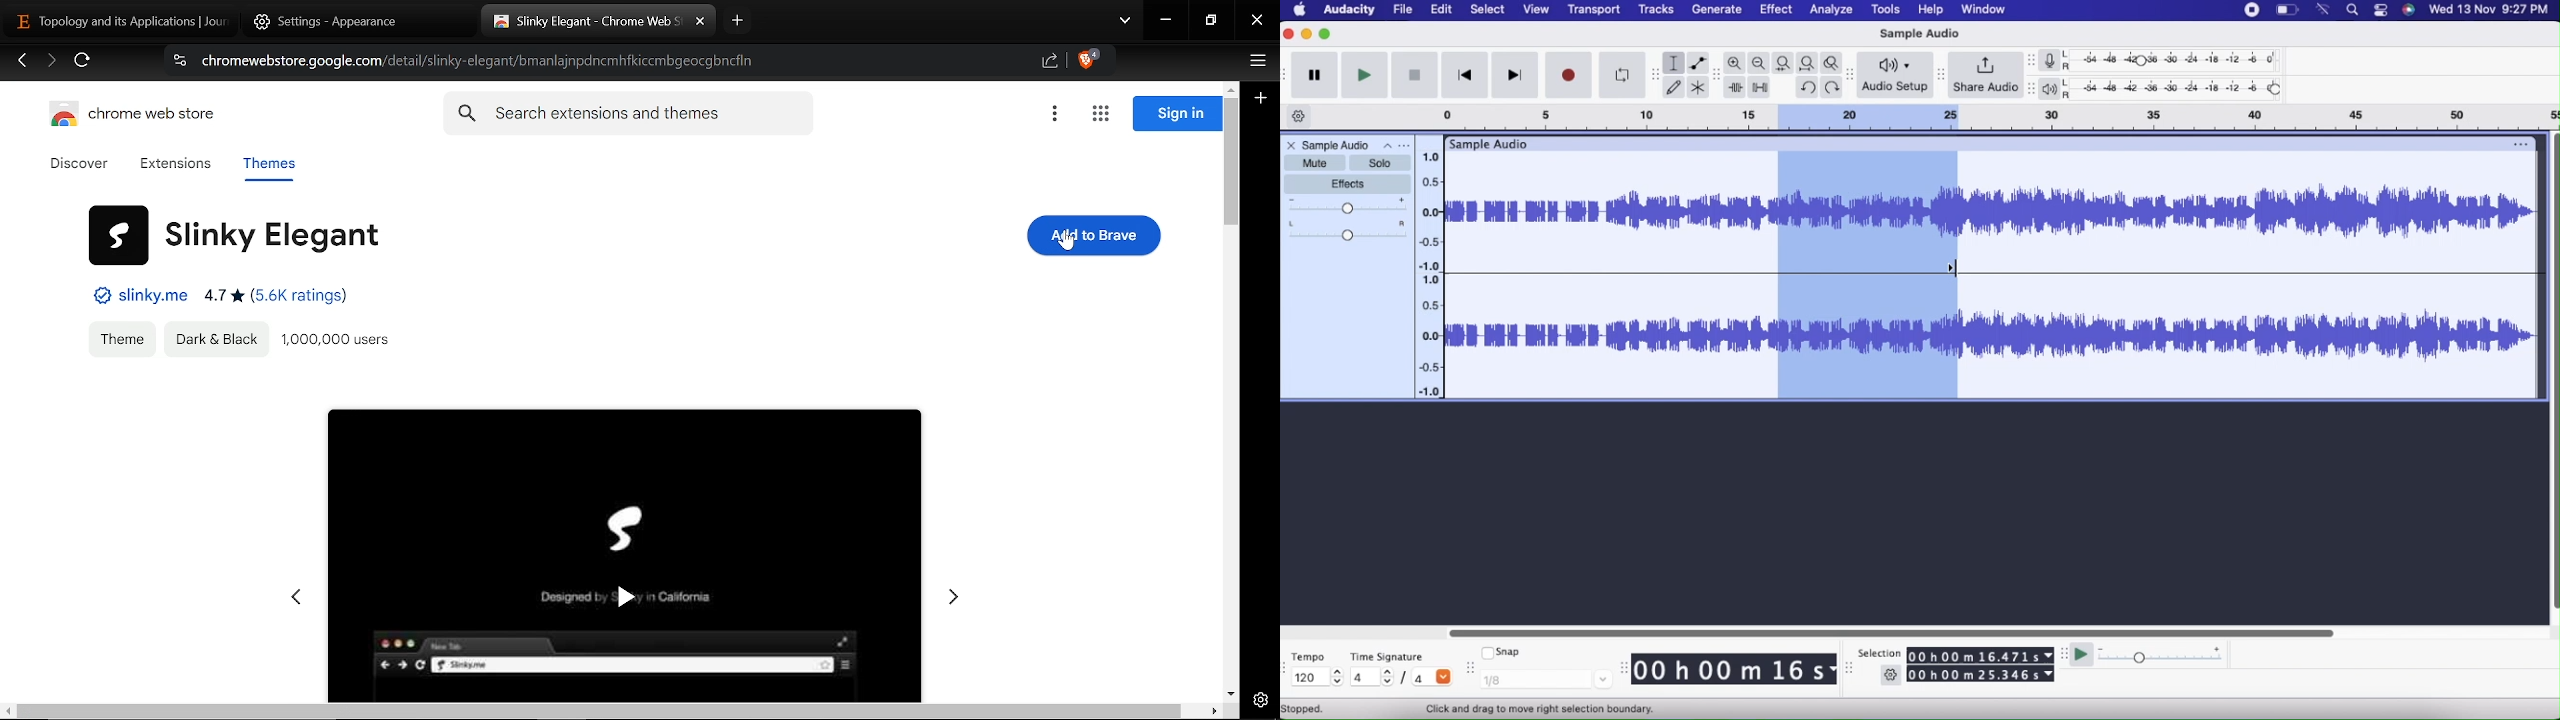 This screenshot has width=2576, height=728. What do you see at coordinates (2490, 9) in the screenshot?
I see `date time` at bounding box center [2490, 9].